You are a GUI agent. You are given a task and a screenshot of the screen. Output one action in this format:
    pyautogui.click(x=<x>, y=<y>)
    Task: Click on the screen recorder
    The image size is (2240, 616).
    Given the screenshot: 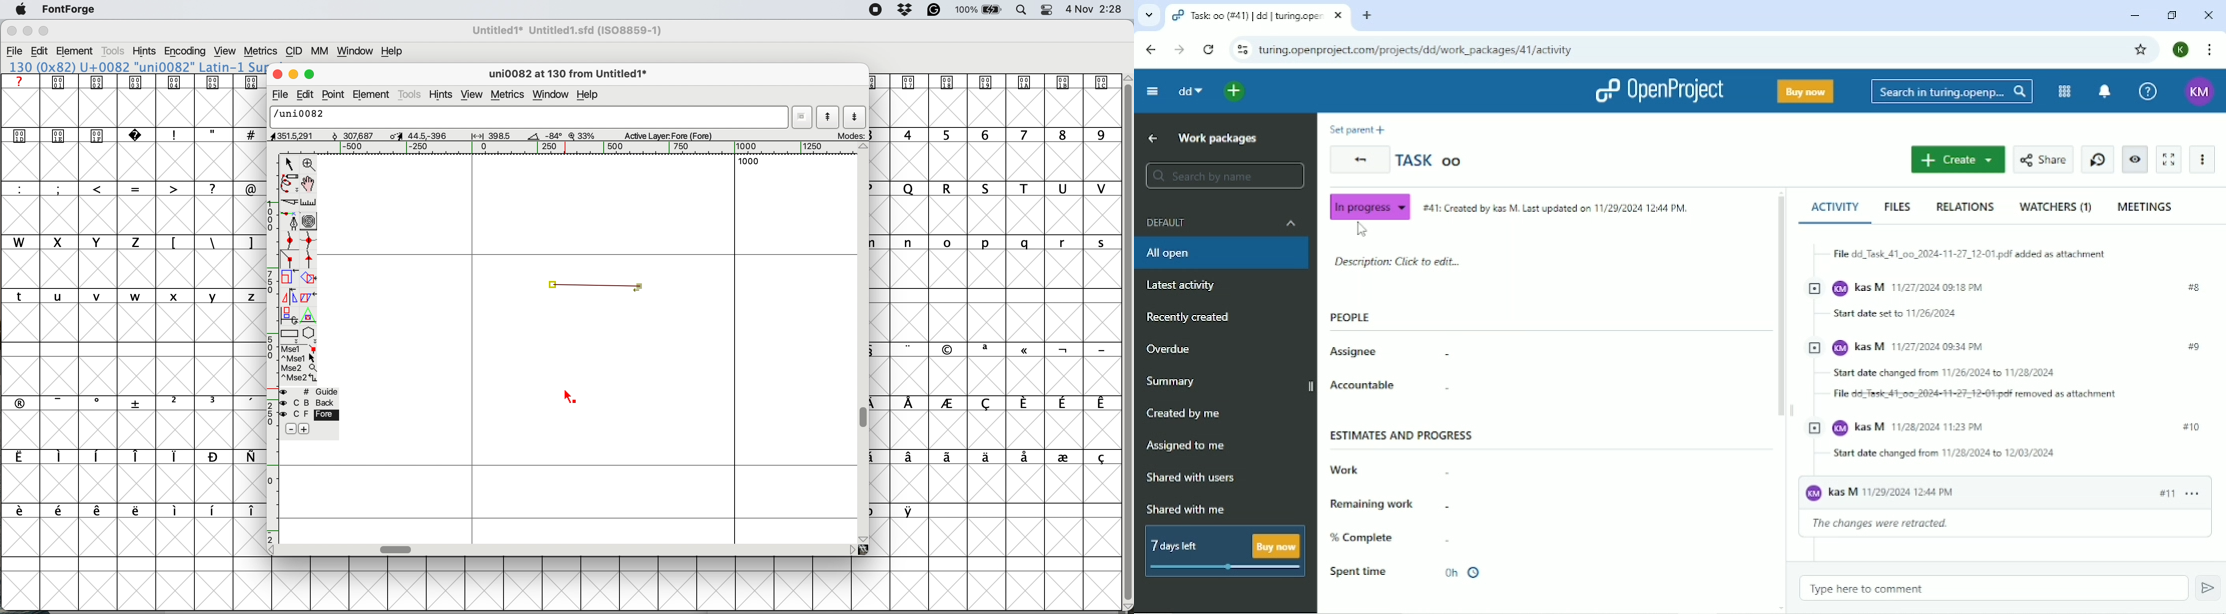 What is the action you would take?
    pyautogui.click(x=877, y=10)
    